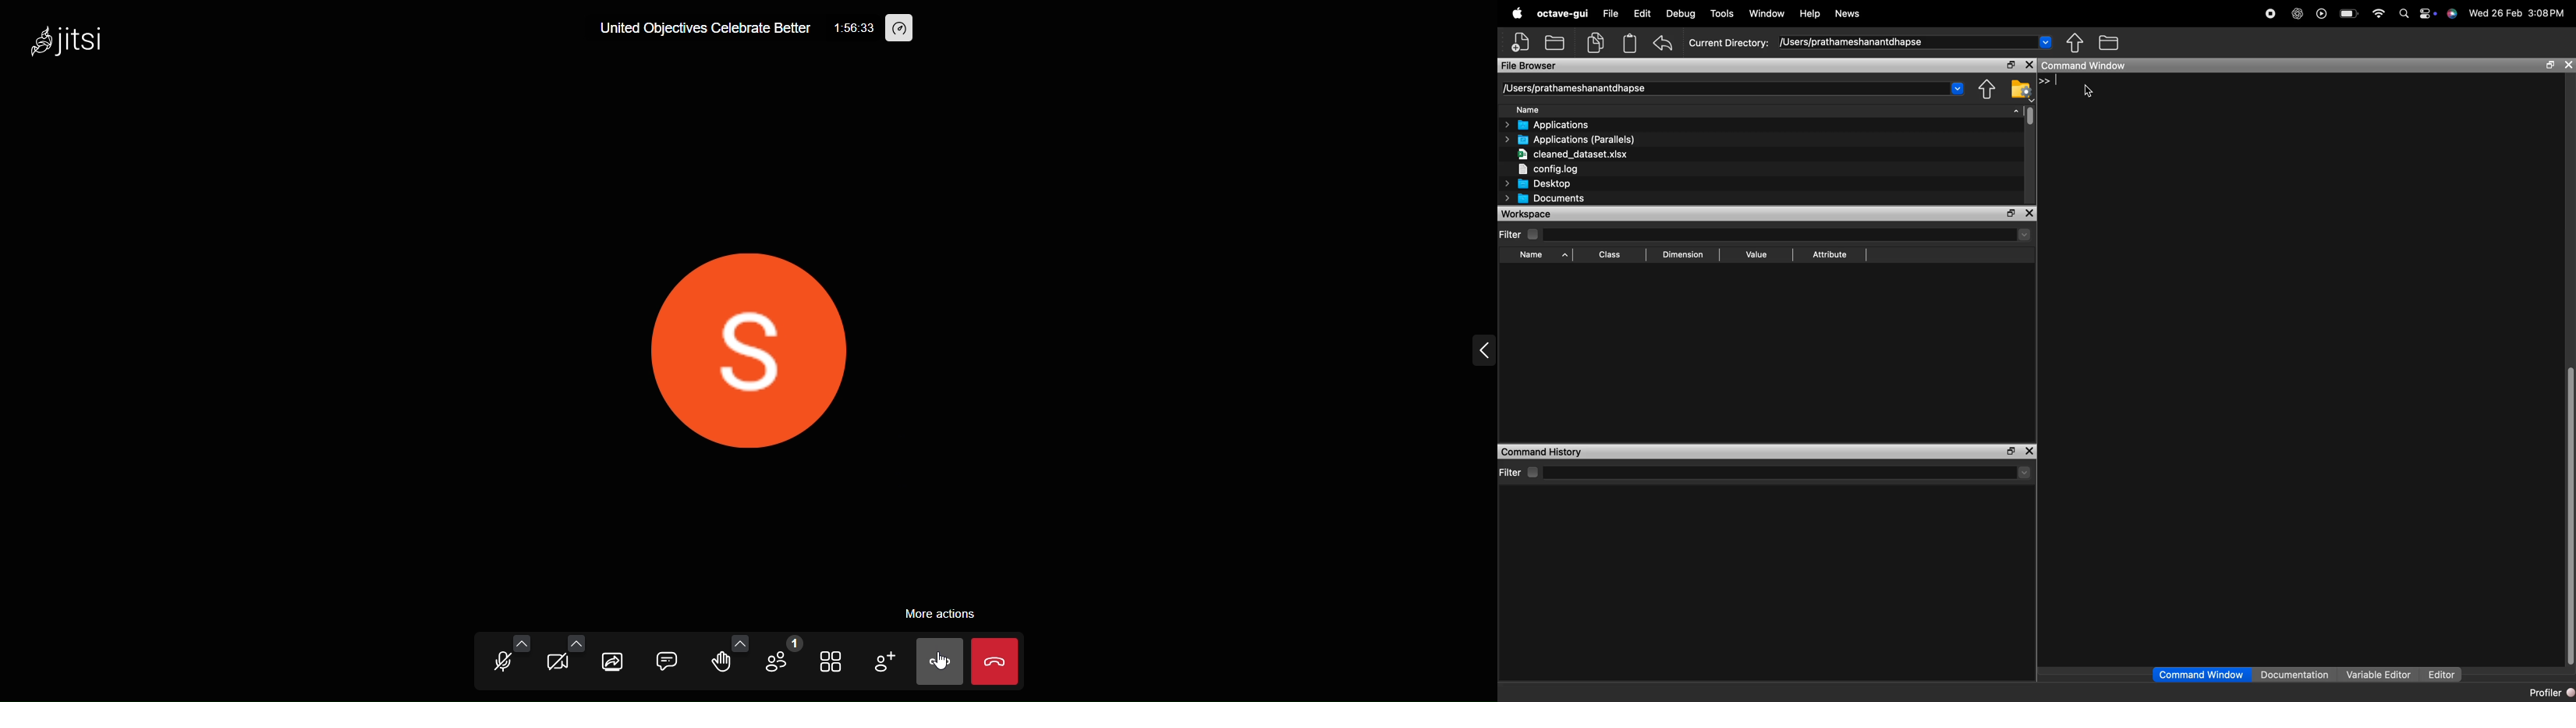  Describe the element at coordinates (2010, 65) in the screenshot. I see `maximize` at that location.